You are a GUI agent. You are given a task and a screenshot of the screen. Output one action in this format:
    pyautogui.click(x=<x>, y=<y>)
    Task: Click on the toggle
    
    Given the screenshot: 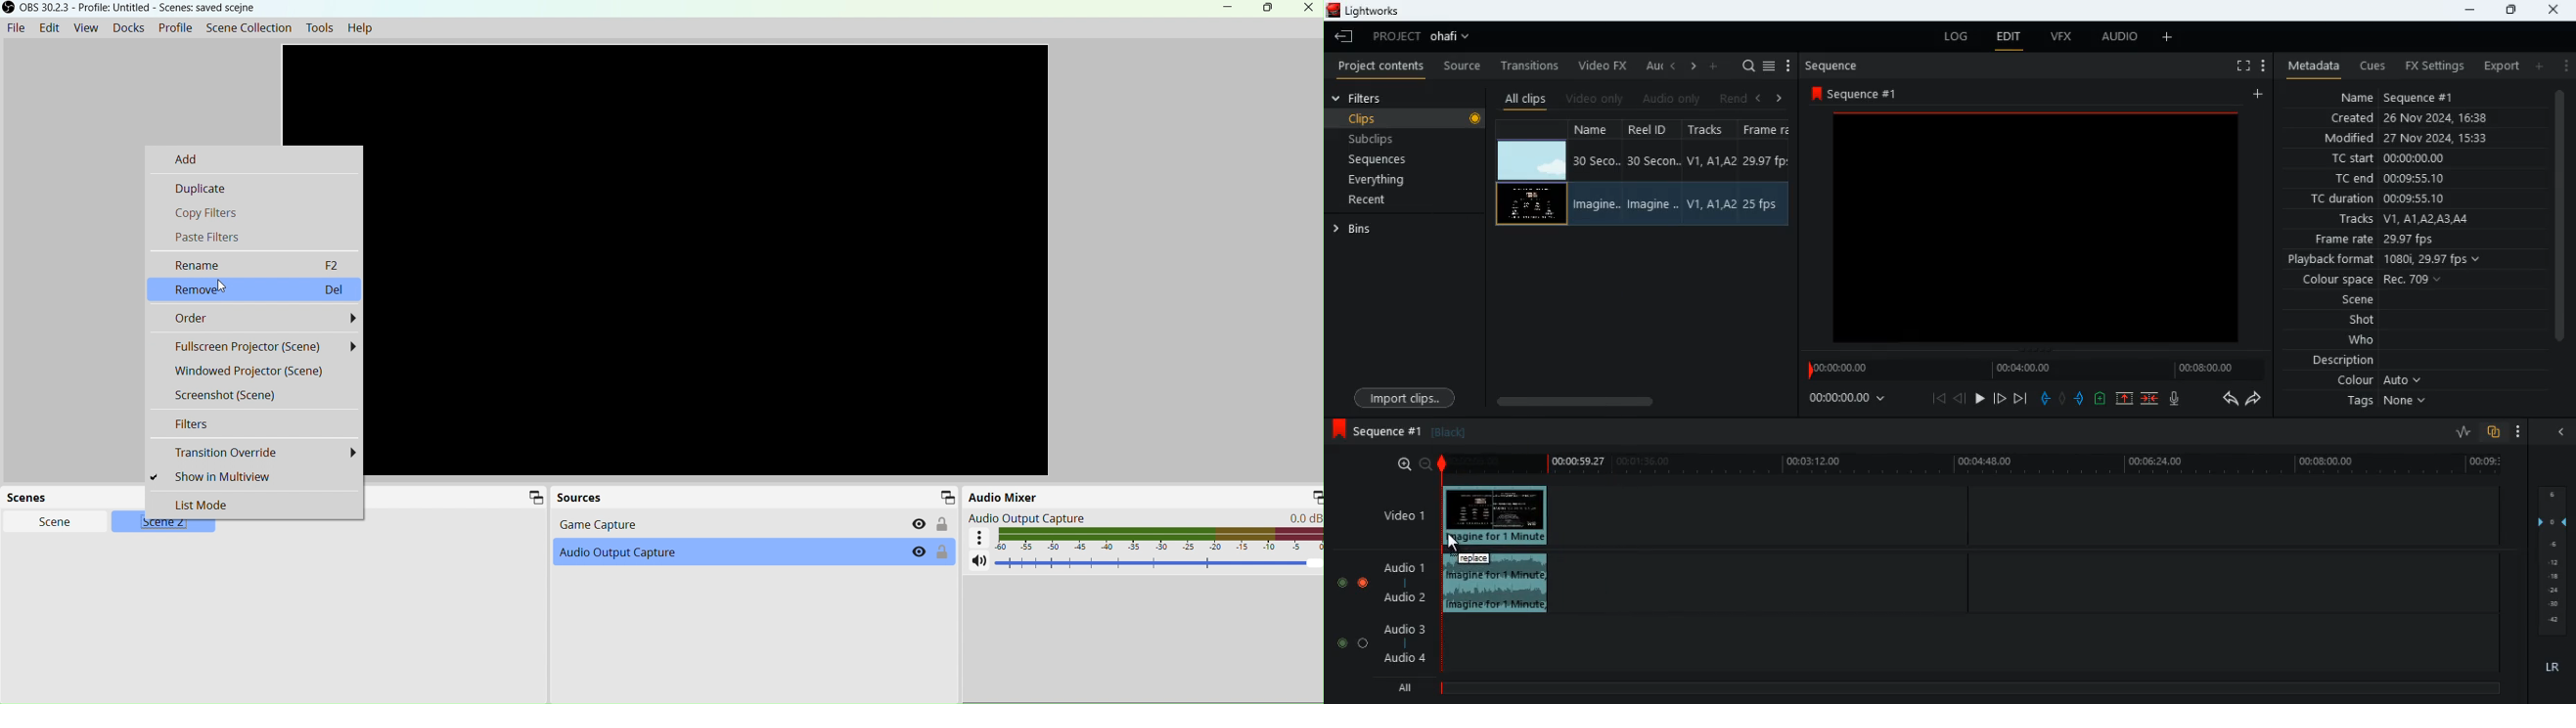 What is the action you would take?
    pyautogui.click(x=1364, y=583)
    